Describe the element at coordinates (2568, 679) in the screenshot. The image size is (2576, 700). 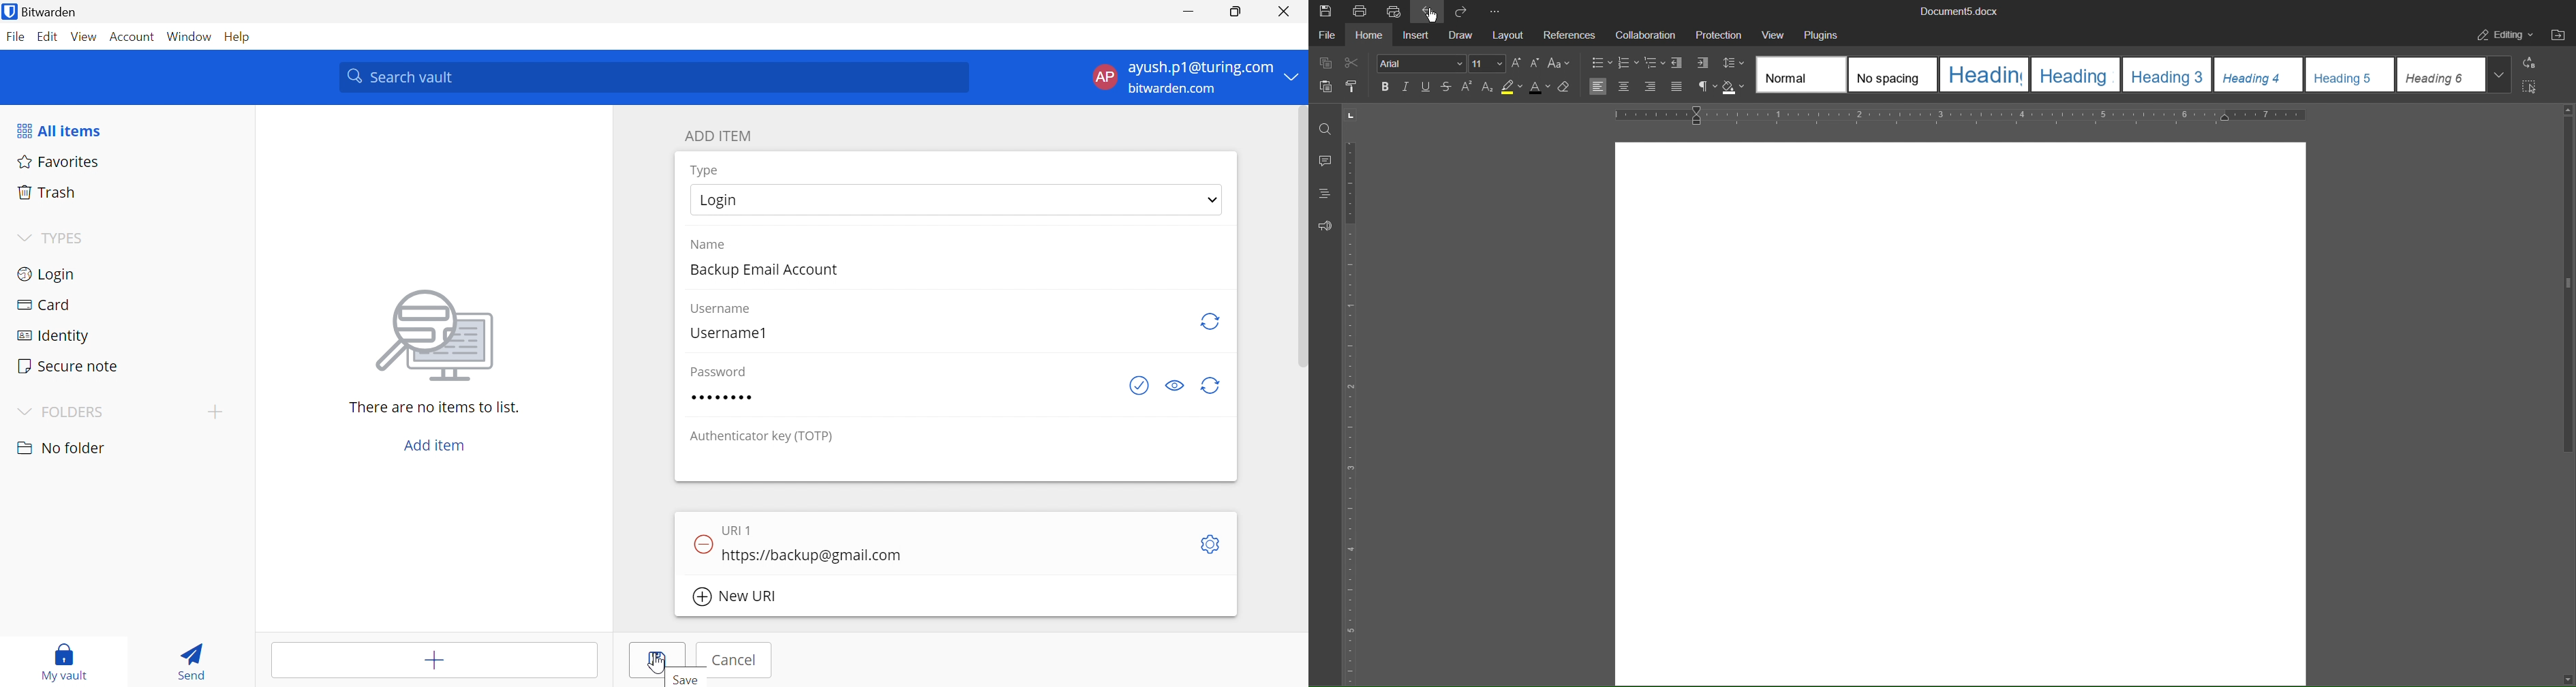
I see `scroll down` at that location.